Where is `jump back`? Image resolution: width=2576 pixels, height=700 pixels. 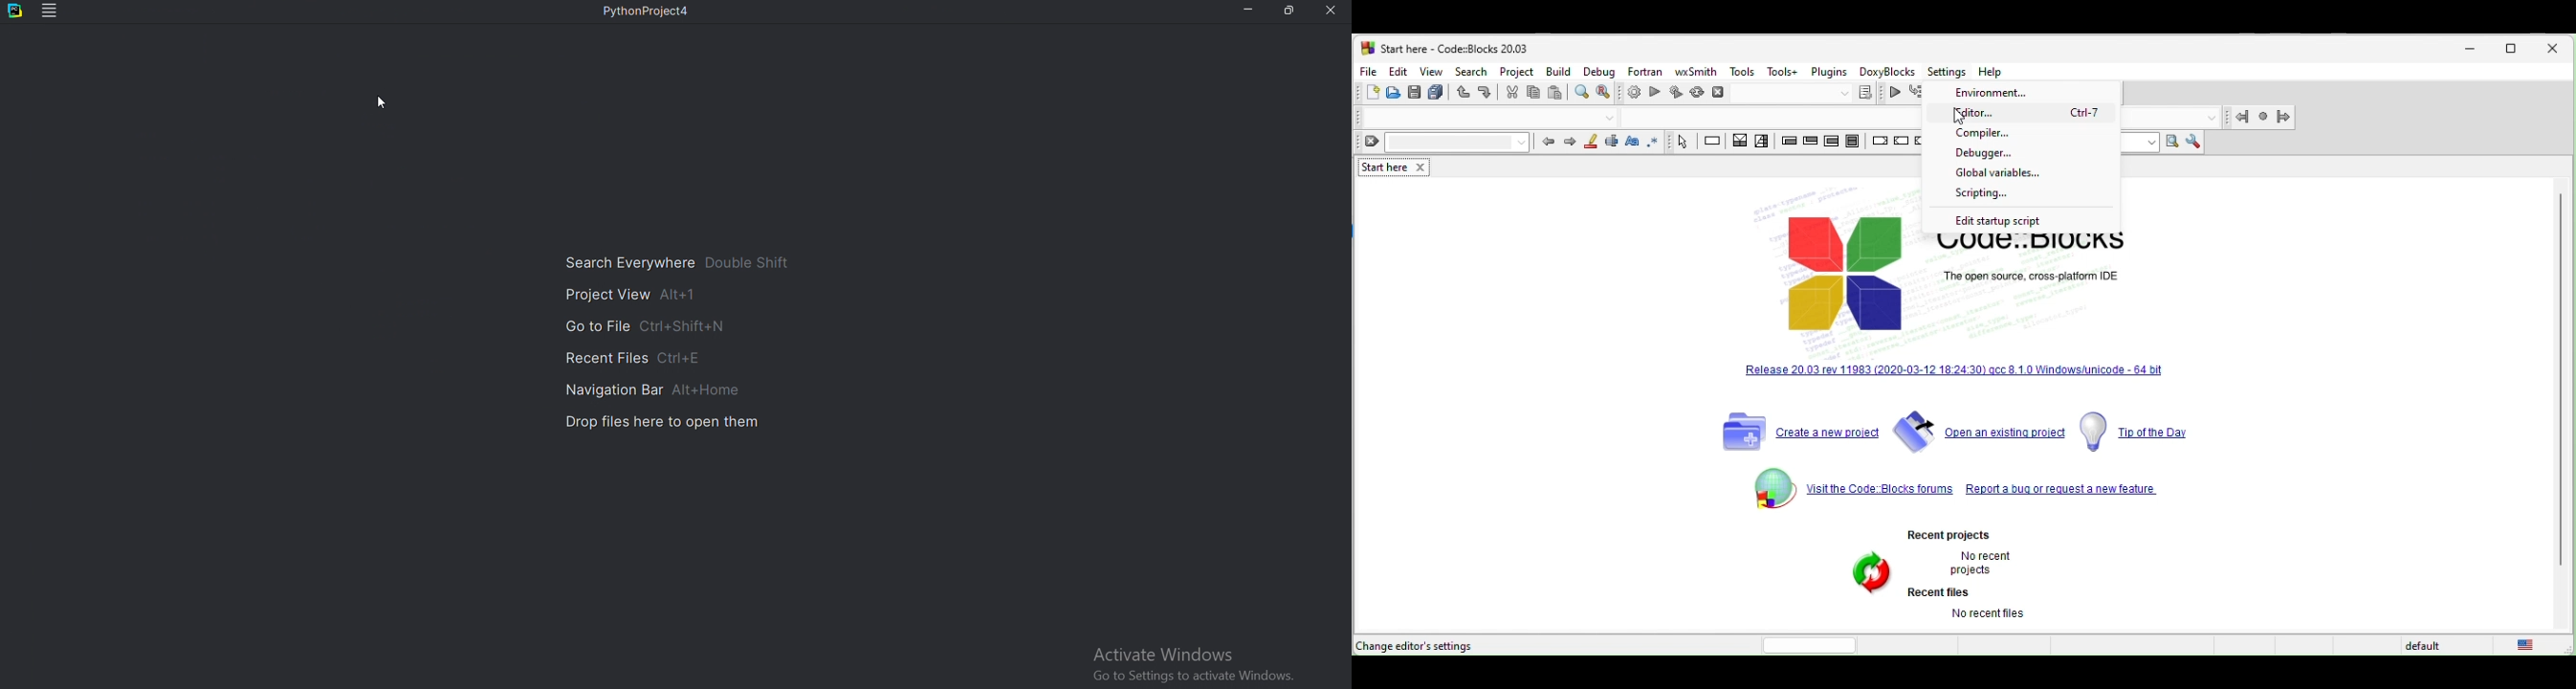 jump back is located at coordinates (2237, 118).